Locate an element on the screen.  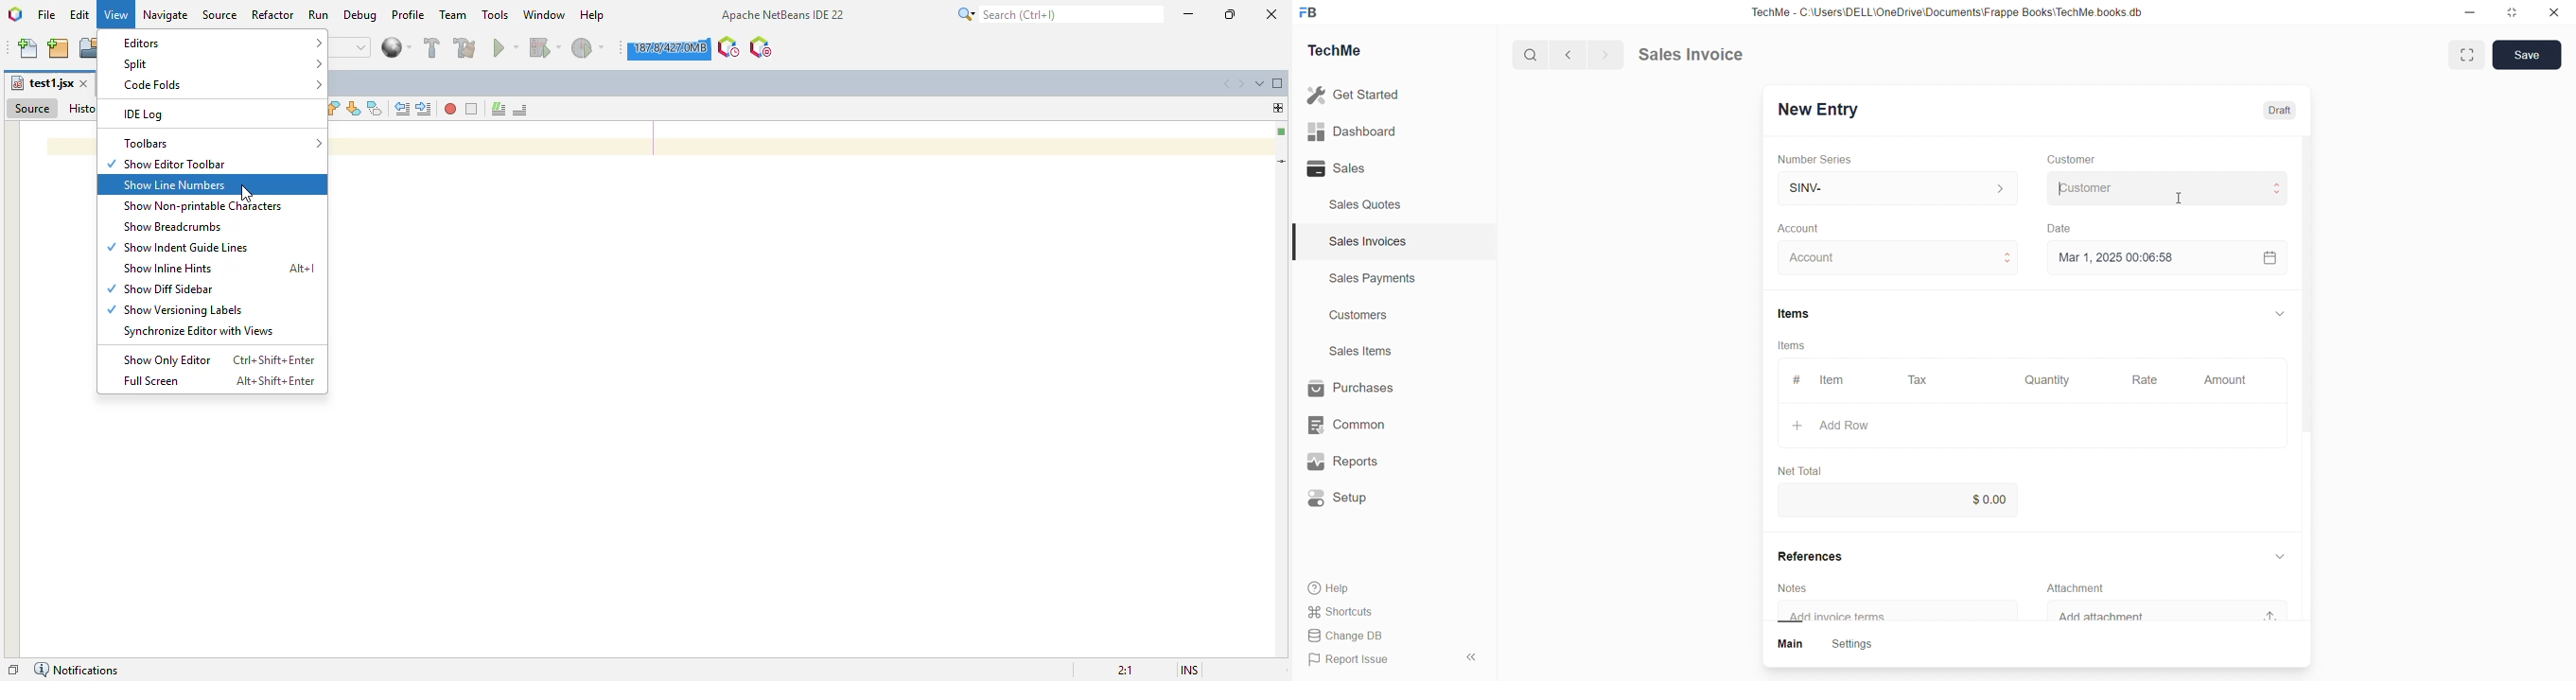
SINV- is located at coordinates (1882, 187).